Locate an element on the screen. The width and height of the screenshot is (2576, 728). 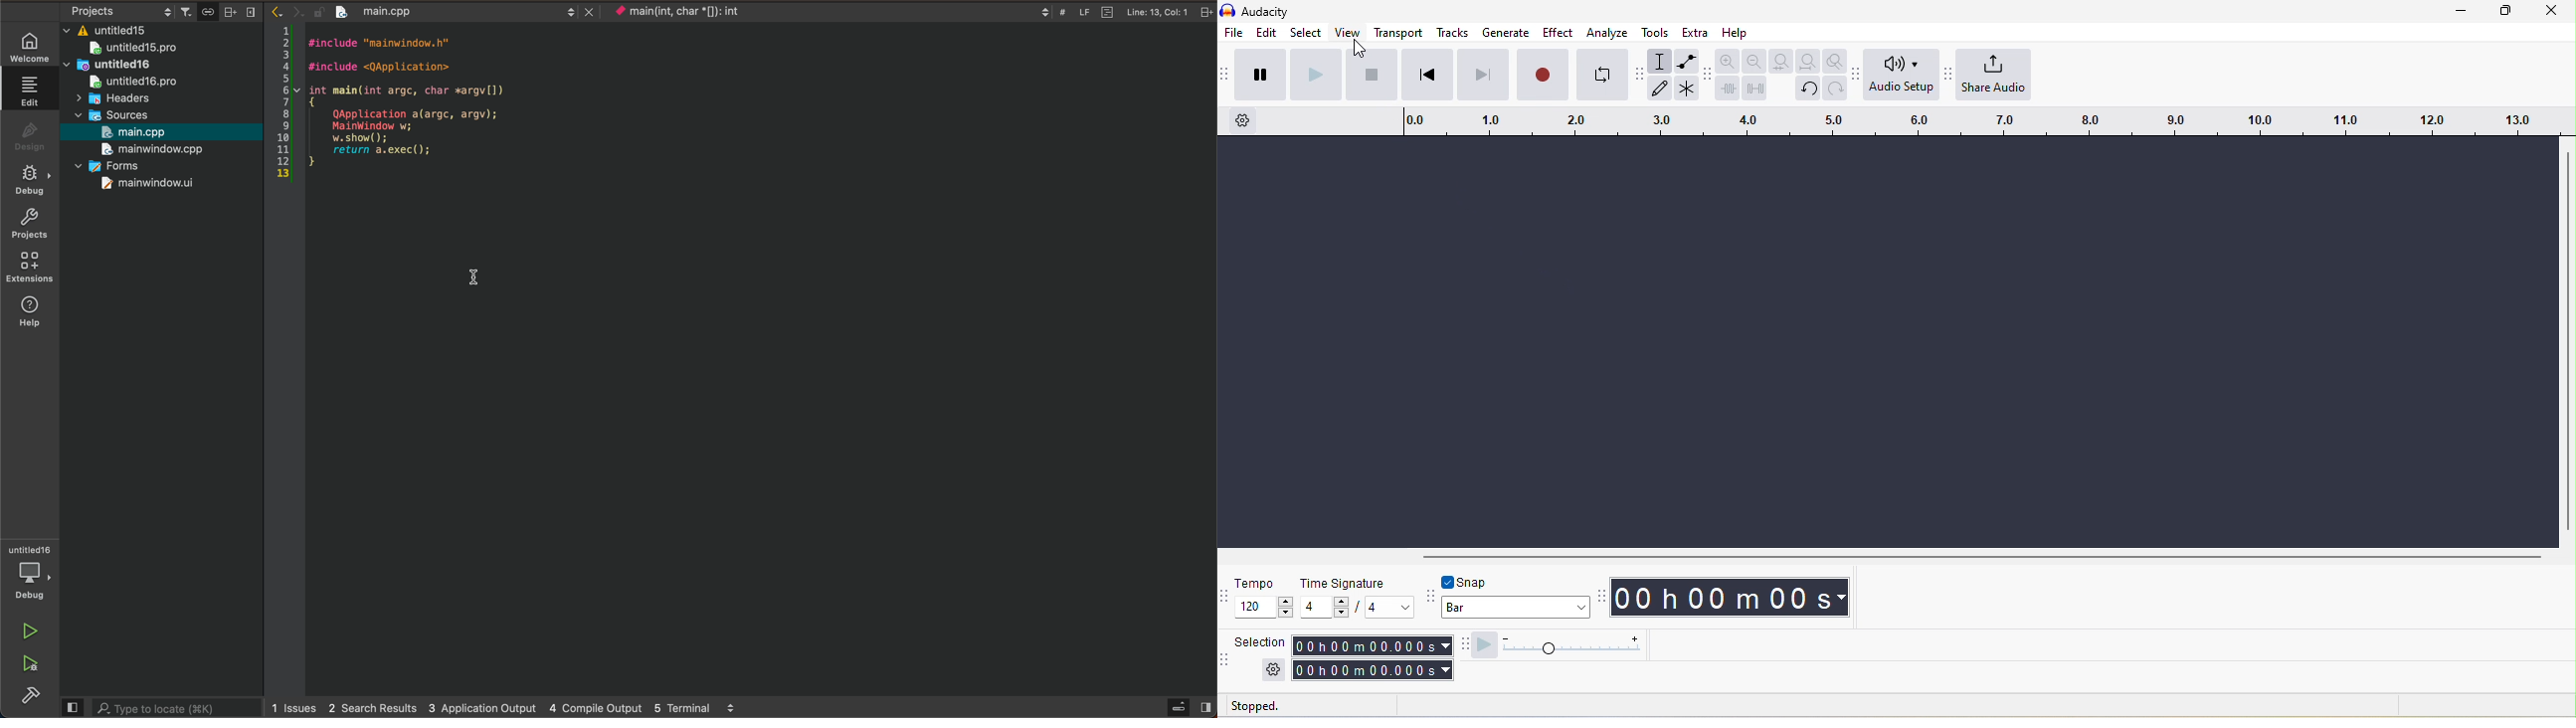
play is located at coordinates (1317, 76).